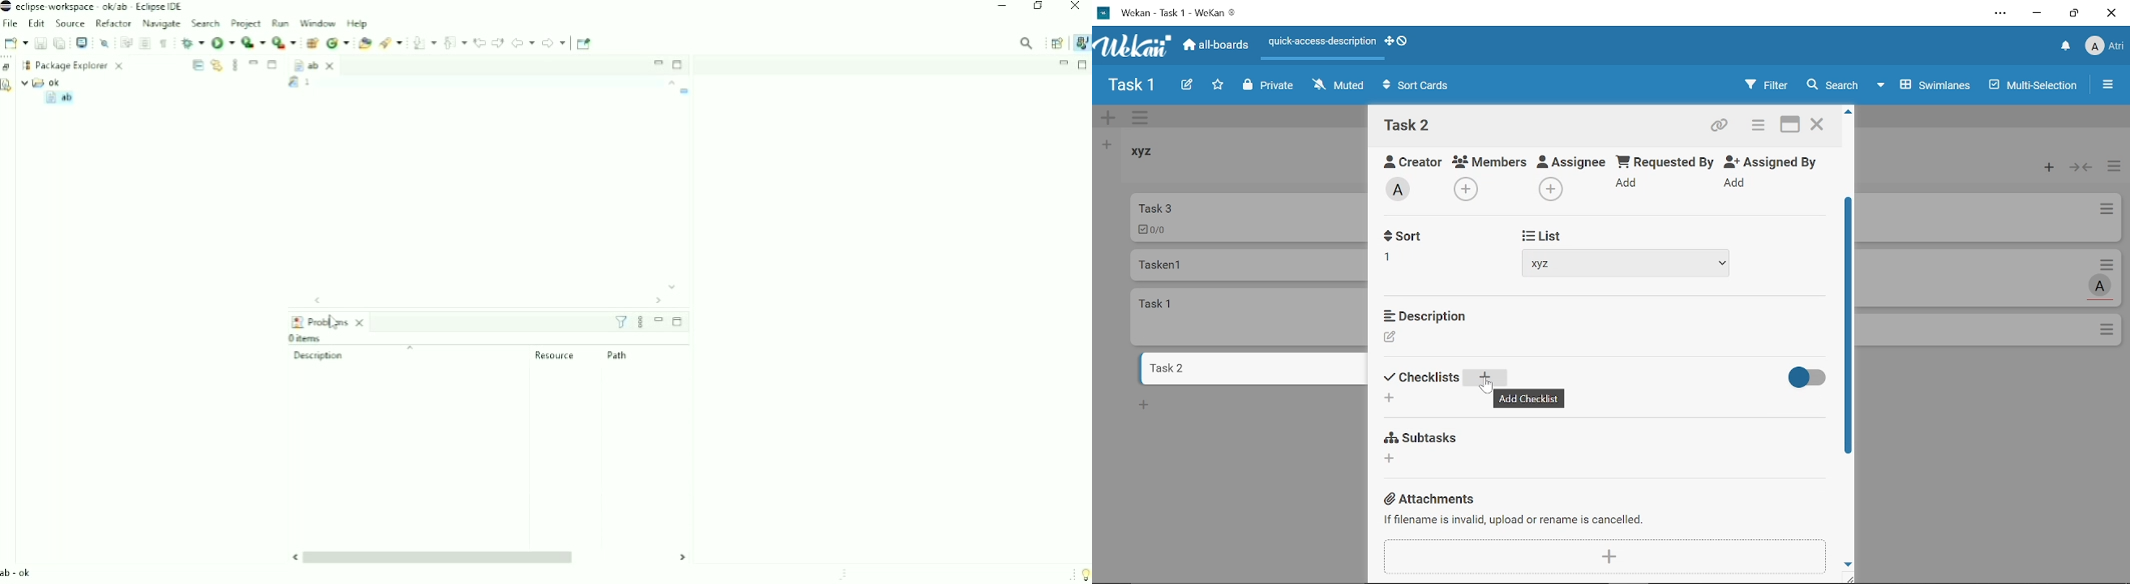 This screenshot has width=2156, height=588. Describe the element at coordinates (1391, 458) in the screenshot. I see `Add substacks` at that location.